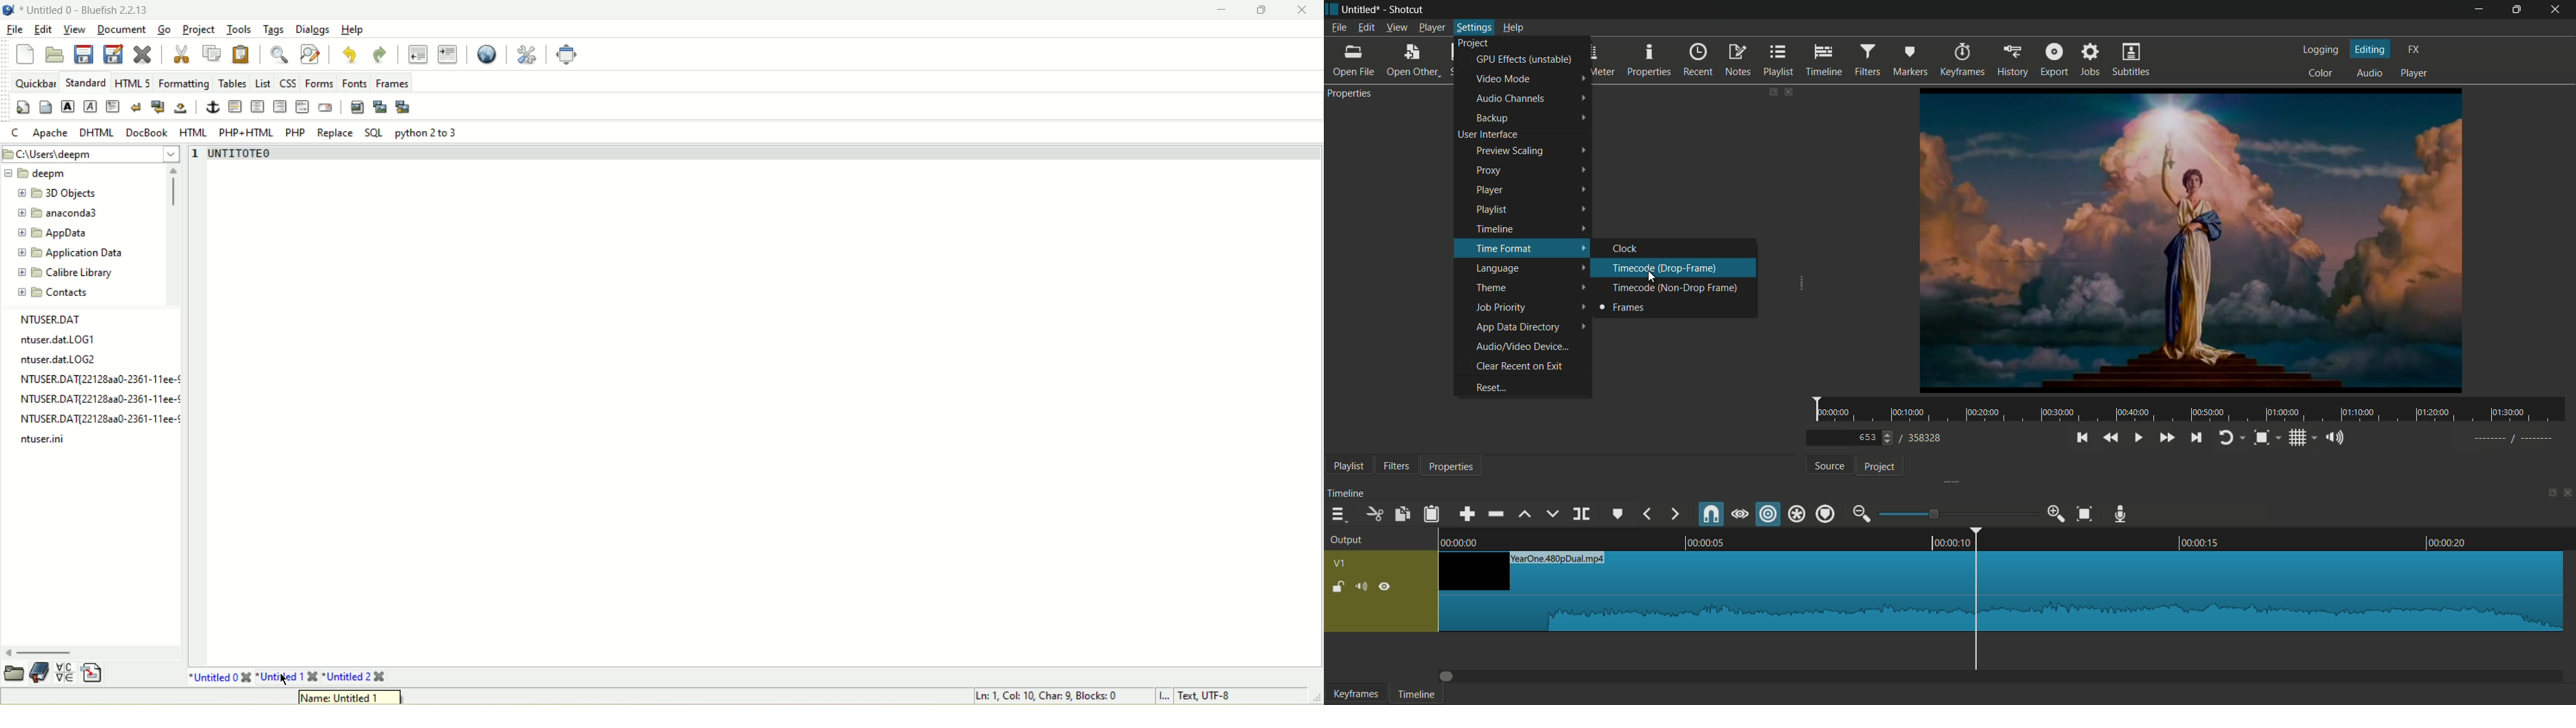 The width and height of the screenshot is (2576, 728). Describe the element at coordinates (350, 52) in the screenshot. I see `undo` at that location.